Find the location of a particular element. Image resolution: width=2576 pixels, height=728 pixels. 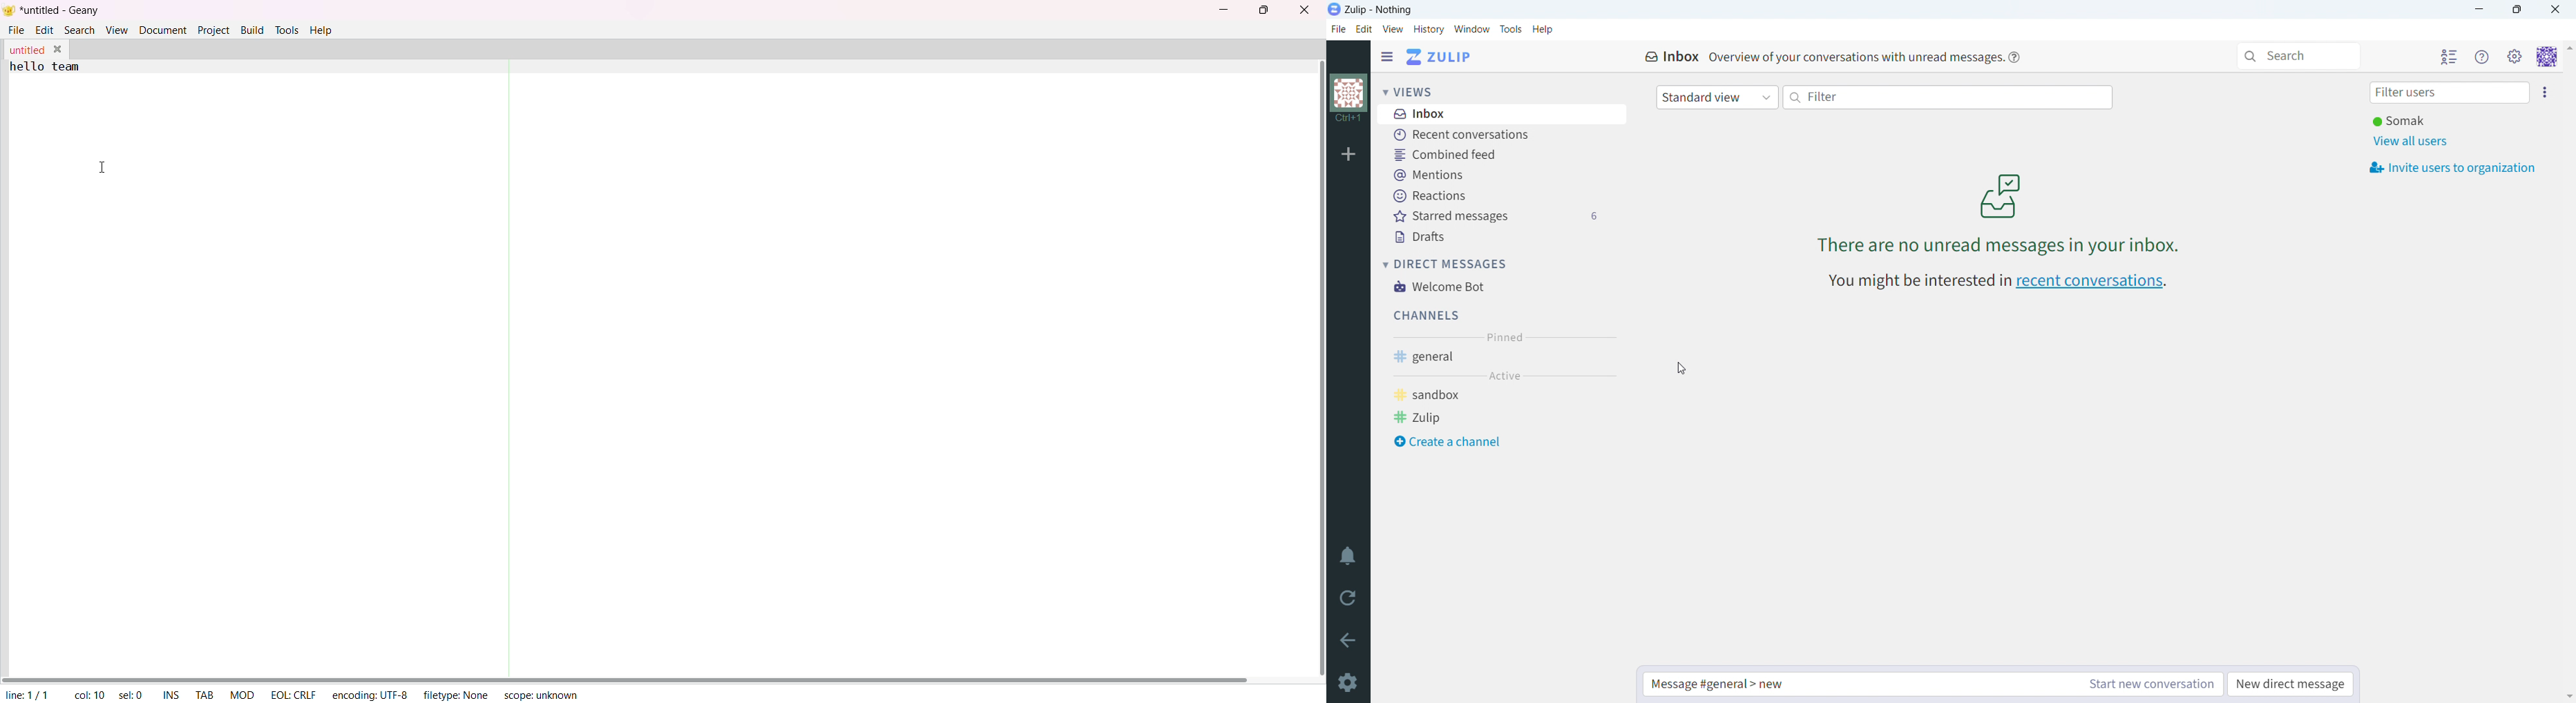

settings is located at coordinates (1347, 682).